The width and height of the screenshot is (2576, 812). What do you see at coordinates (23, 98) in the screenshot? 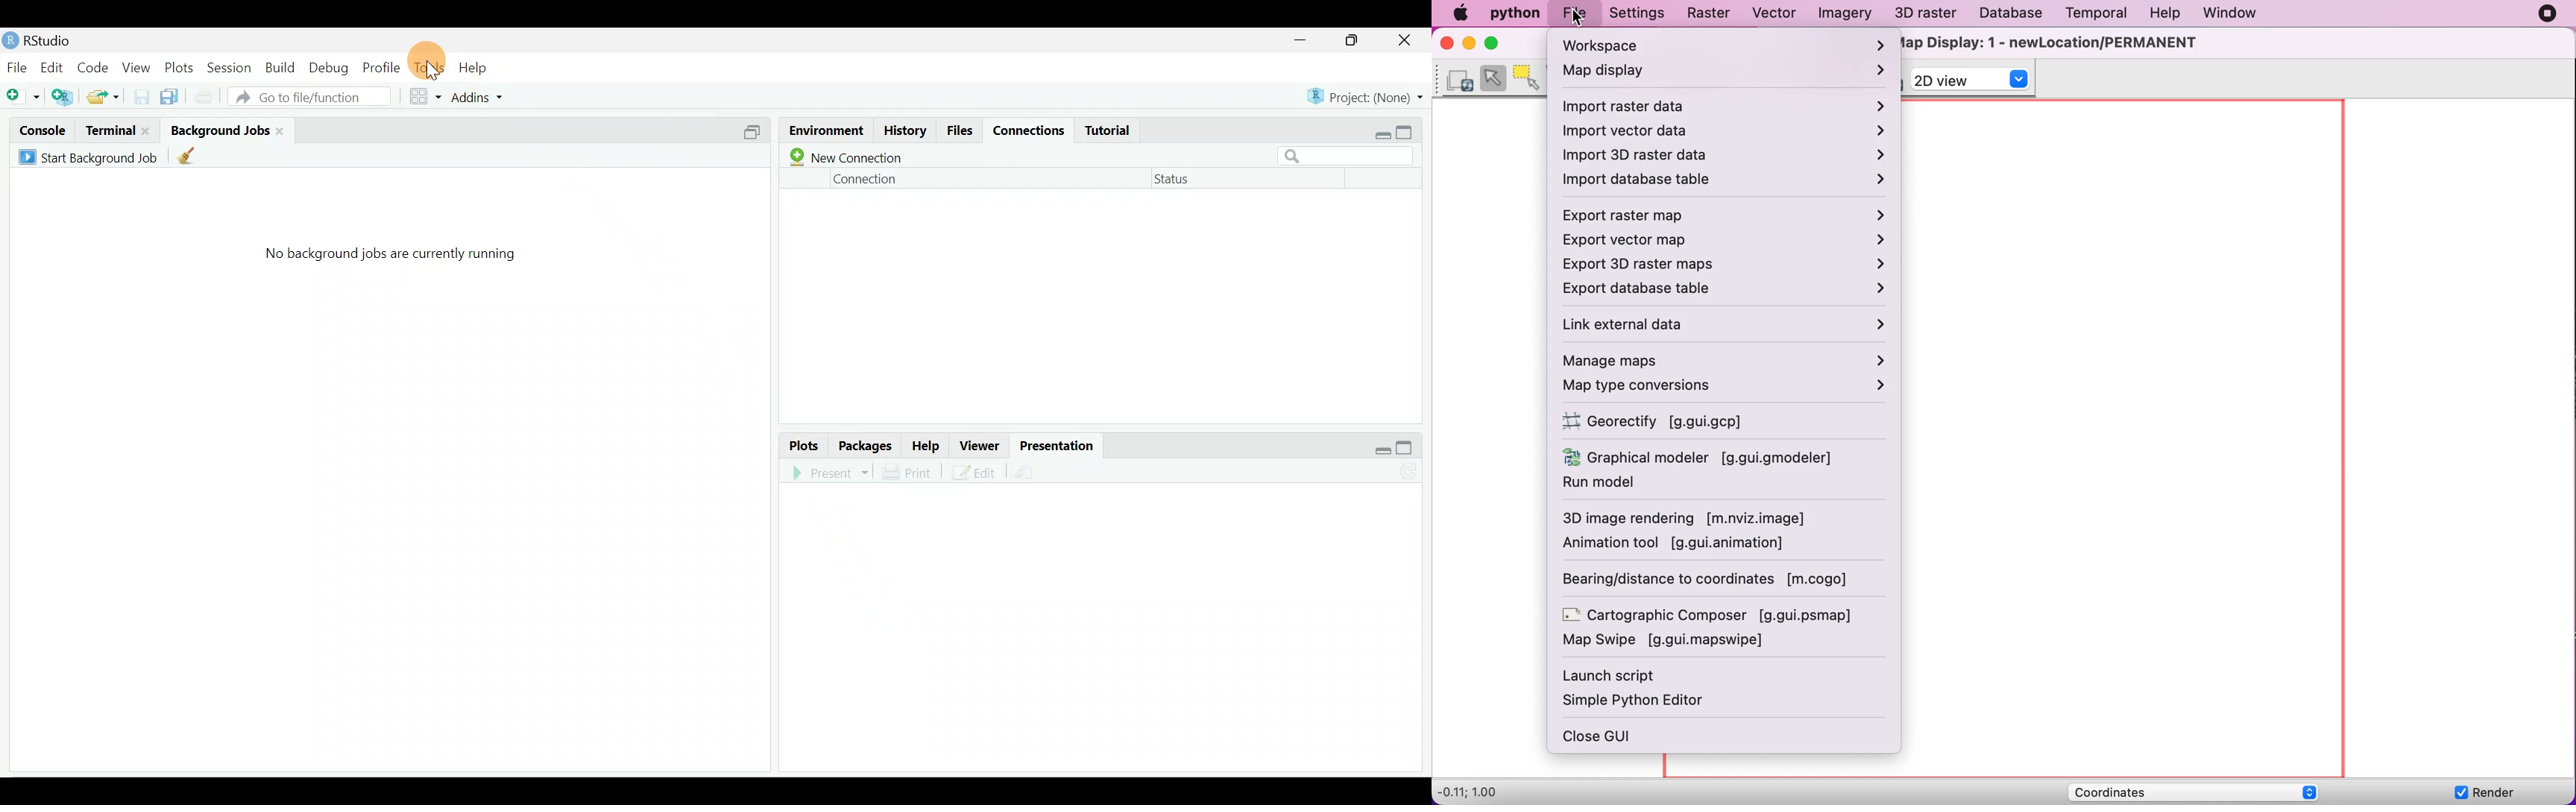
I see `New file` at bounding box center [23, 98].